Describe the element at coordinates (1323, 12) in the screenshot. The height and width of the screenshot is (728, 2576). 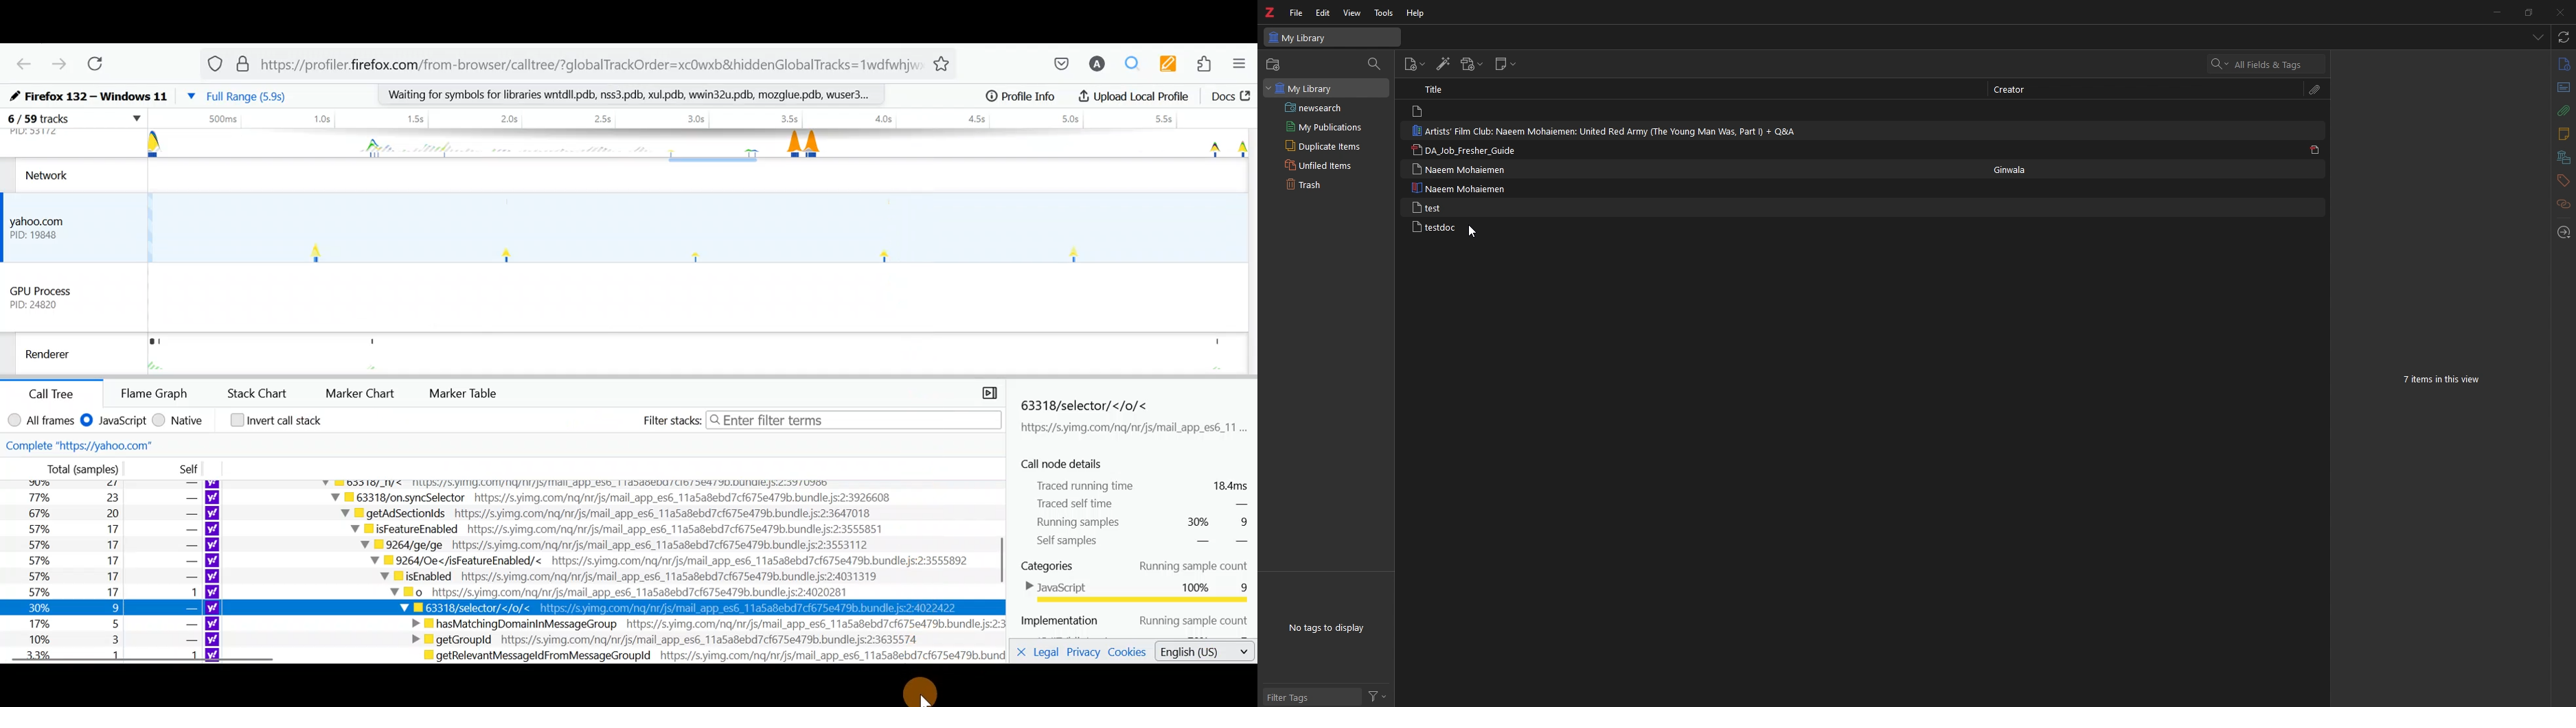
I see `edit` at that location.